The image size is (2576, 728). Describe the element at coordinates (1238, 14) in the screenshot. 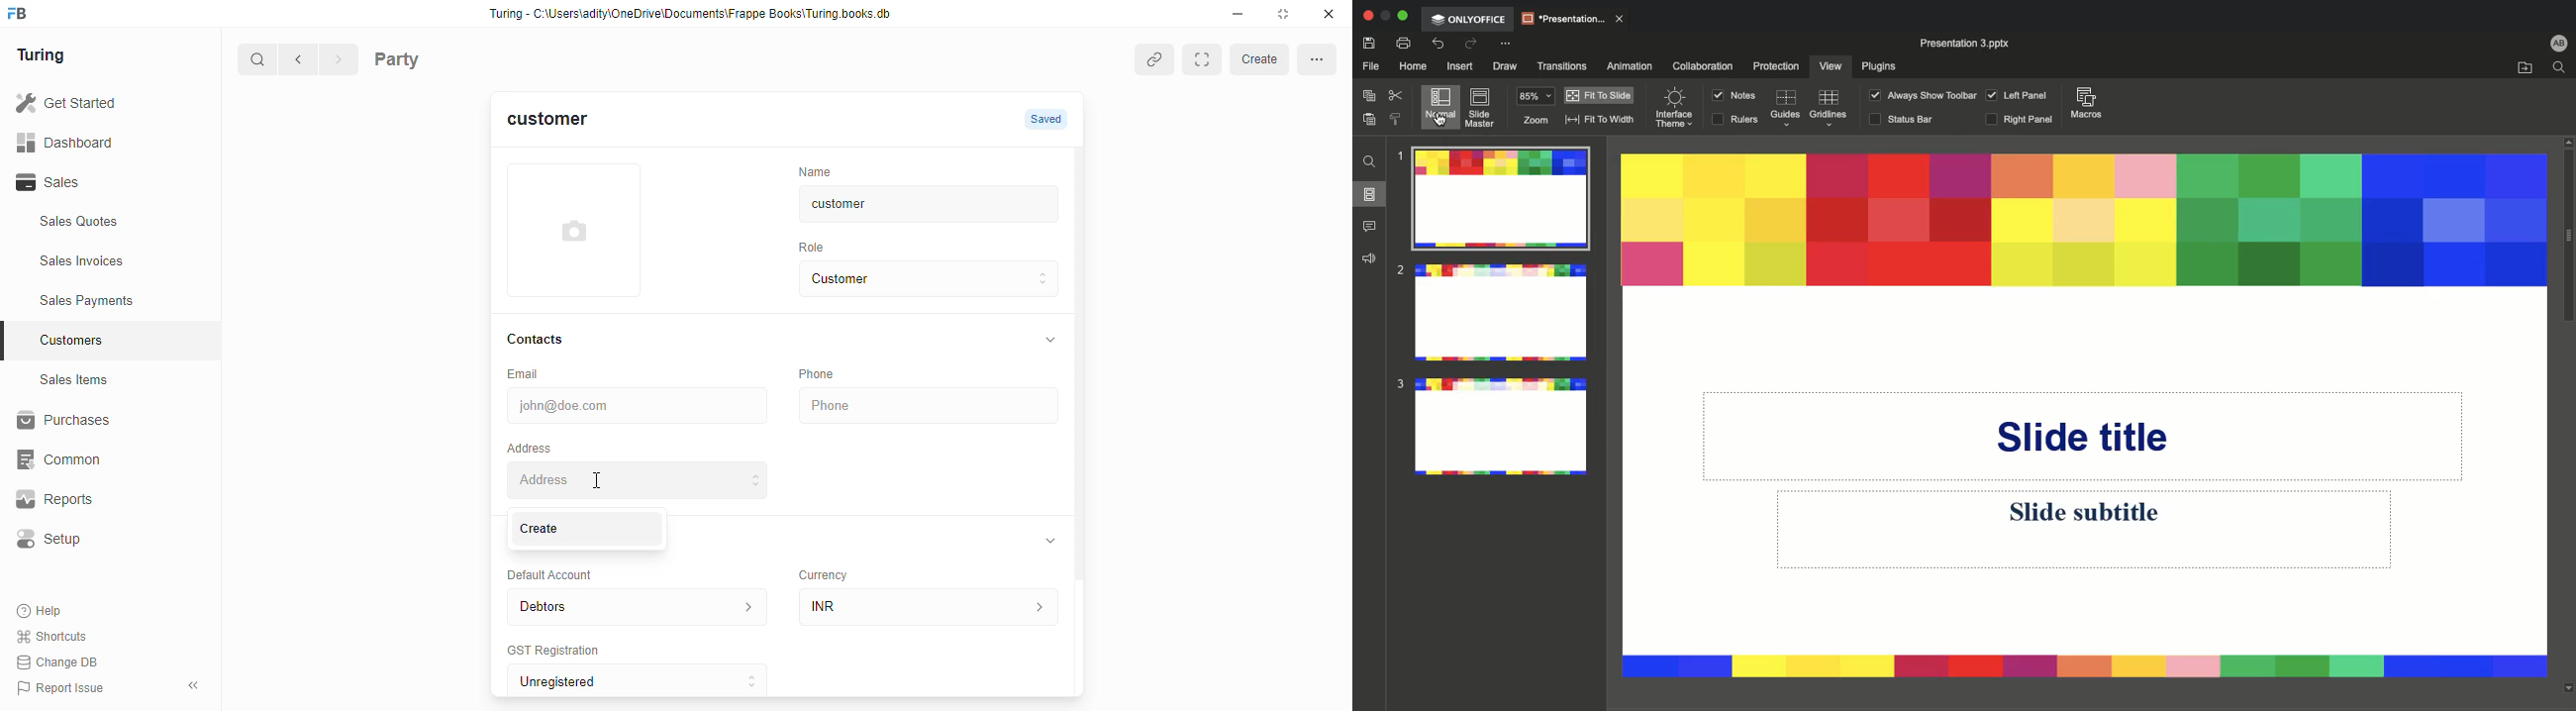

I see `minimise` at that location.